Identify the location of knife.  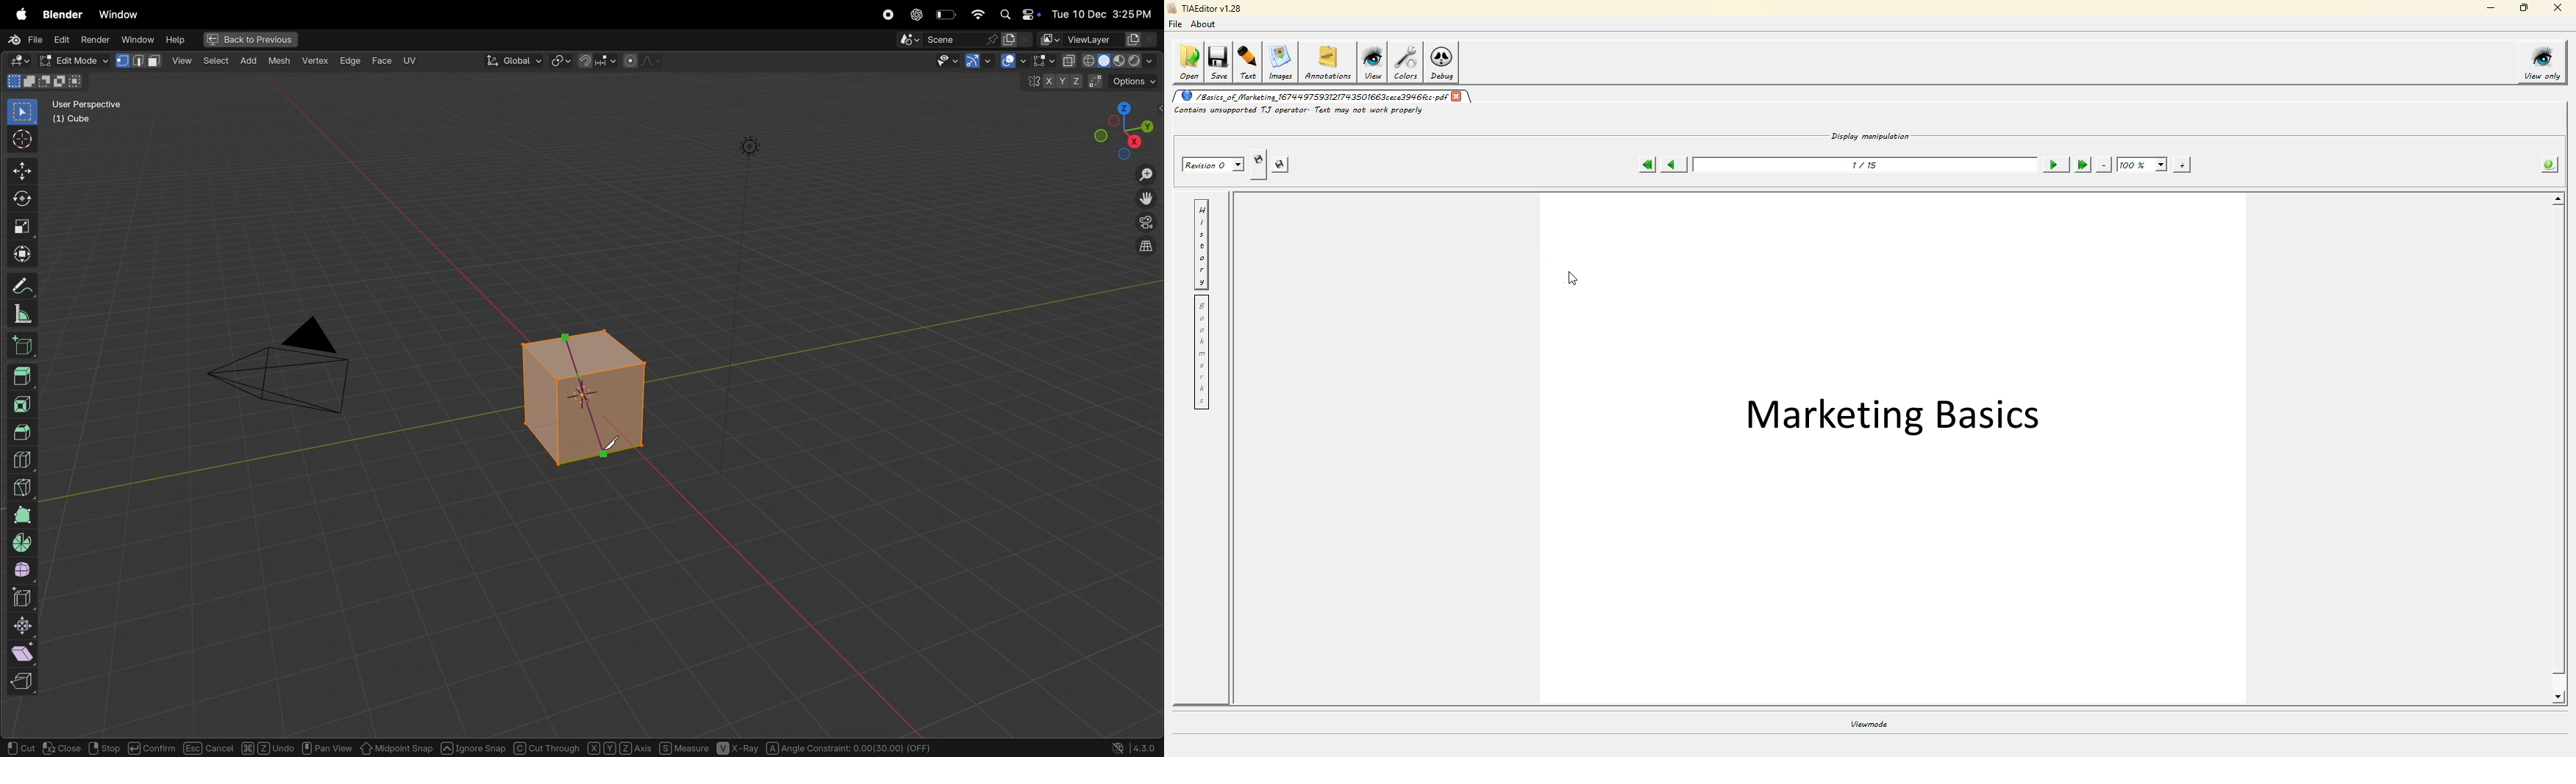
(609, 451).